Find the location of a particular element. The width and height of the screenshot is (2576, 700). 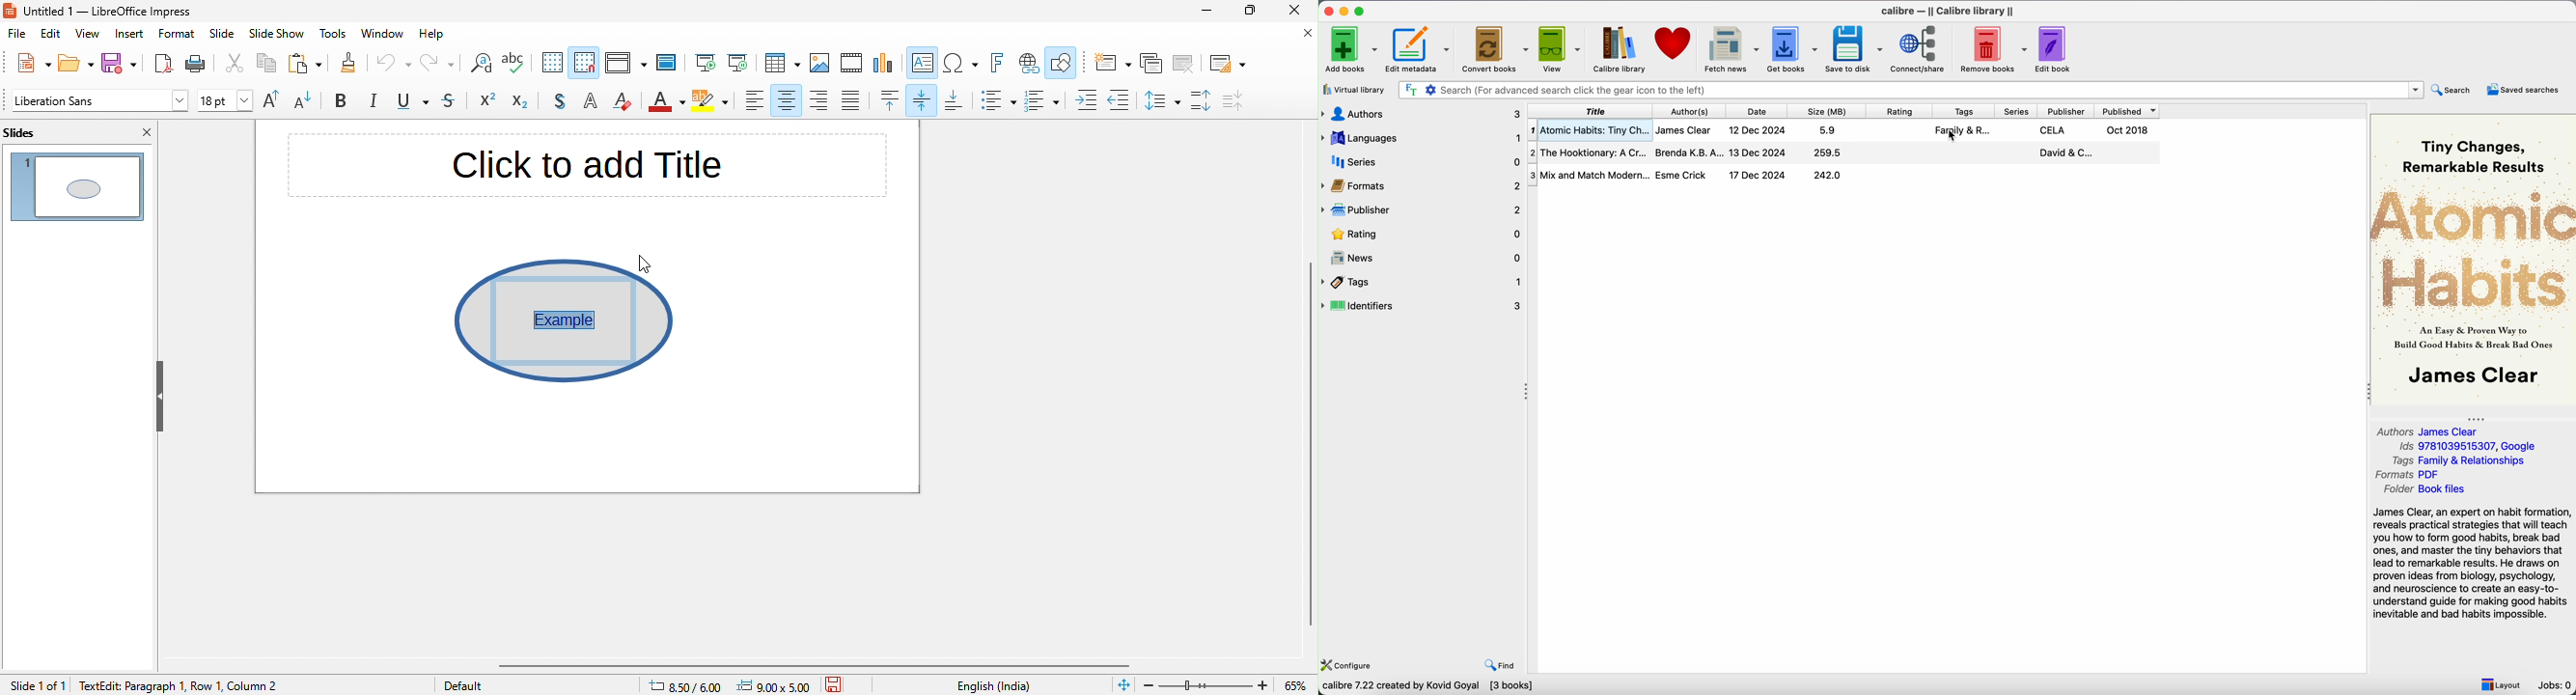

minimize is located at coordinates (1196, 14).